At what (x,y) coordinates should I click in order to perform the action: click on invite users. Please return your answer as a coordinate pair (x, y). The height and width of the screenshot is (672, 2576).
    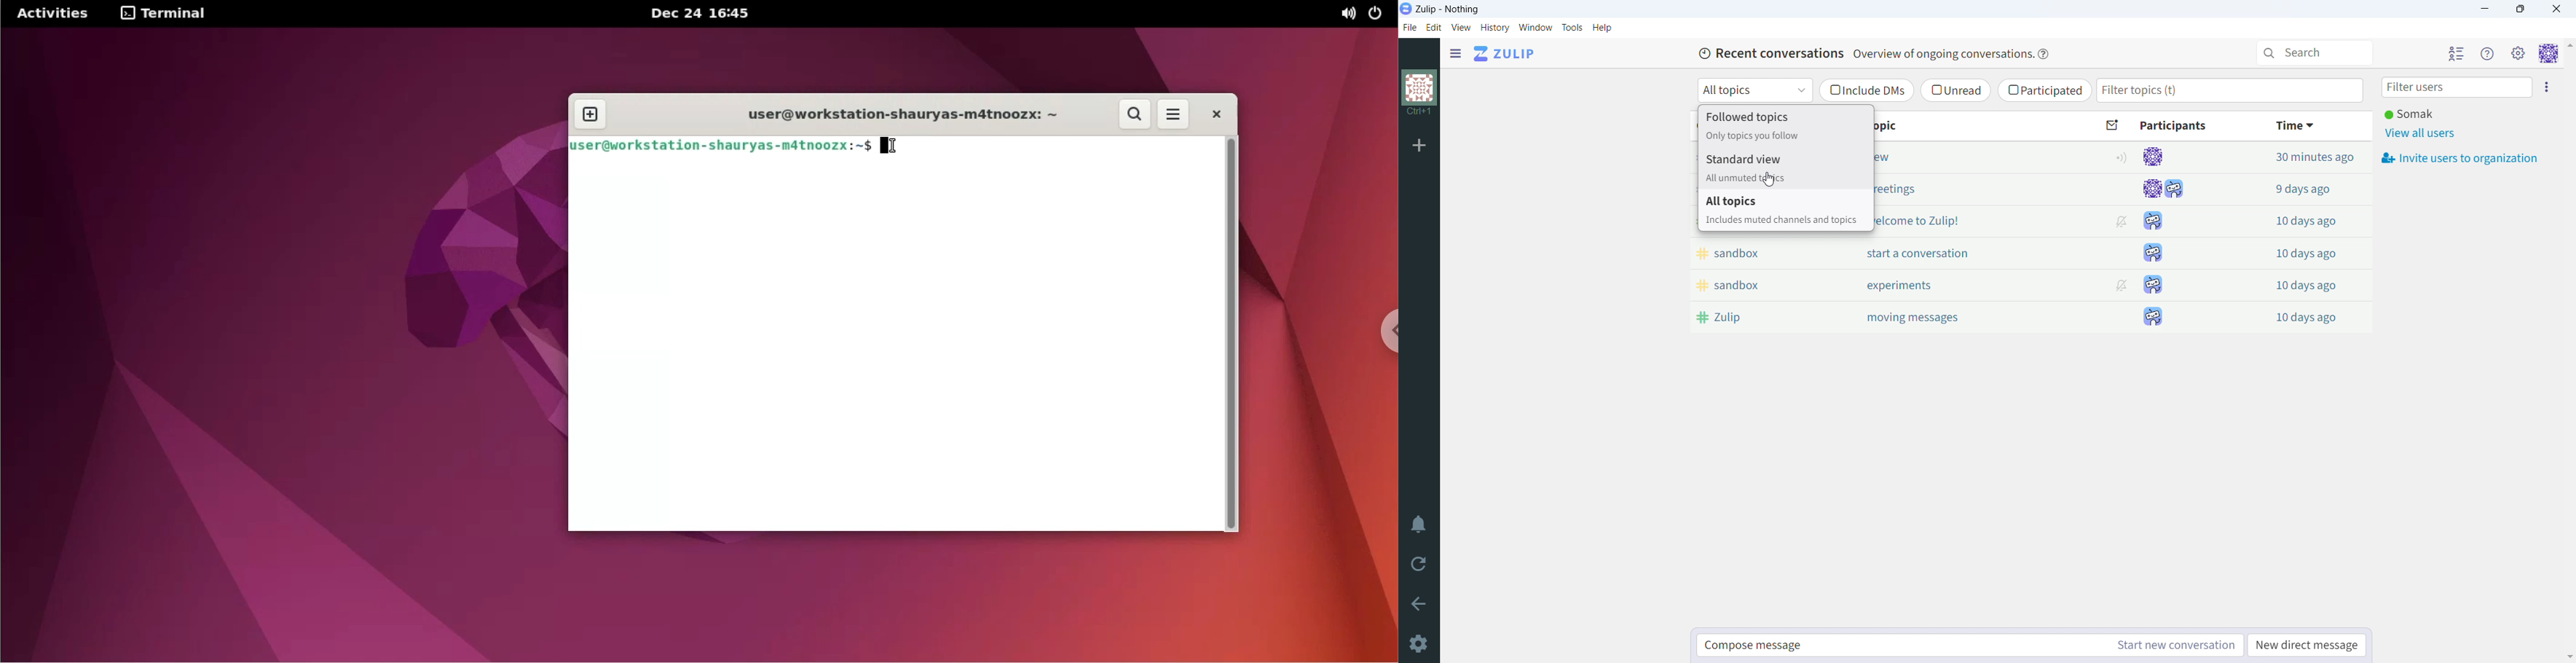
    Looking at the image, I should click on (2460, 157).